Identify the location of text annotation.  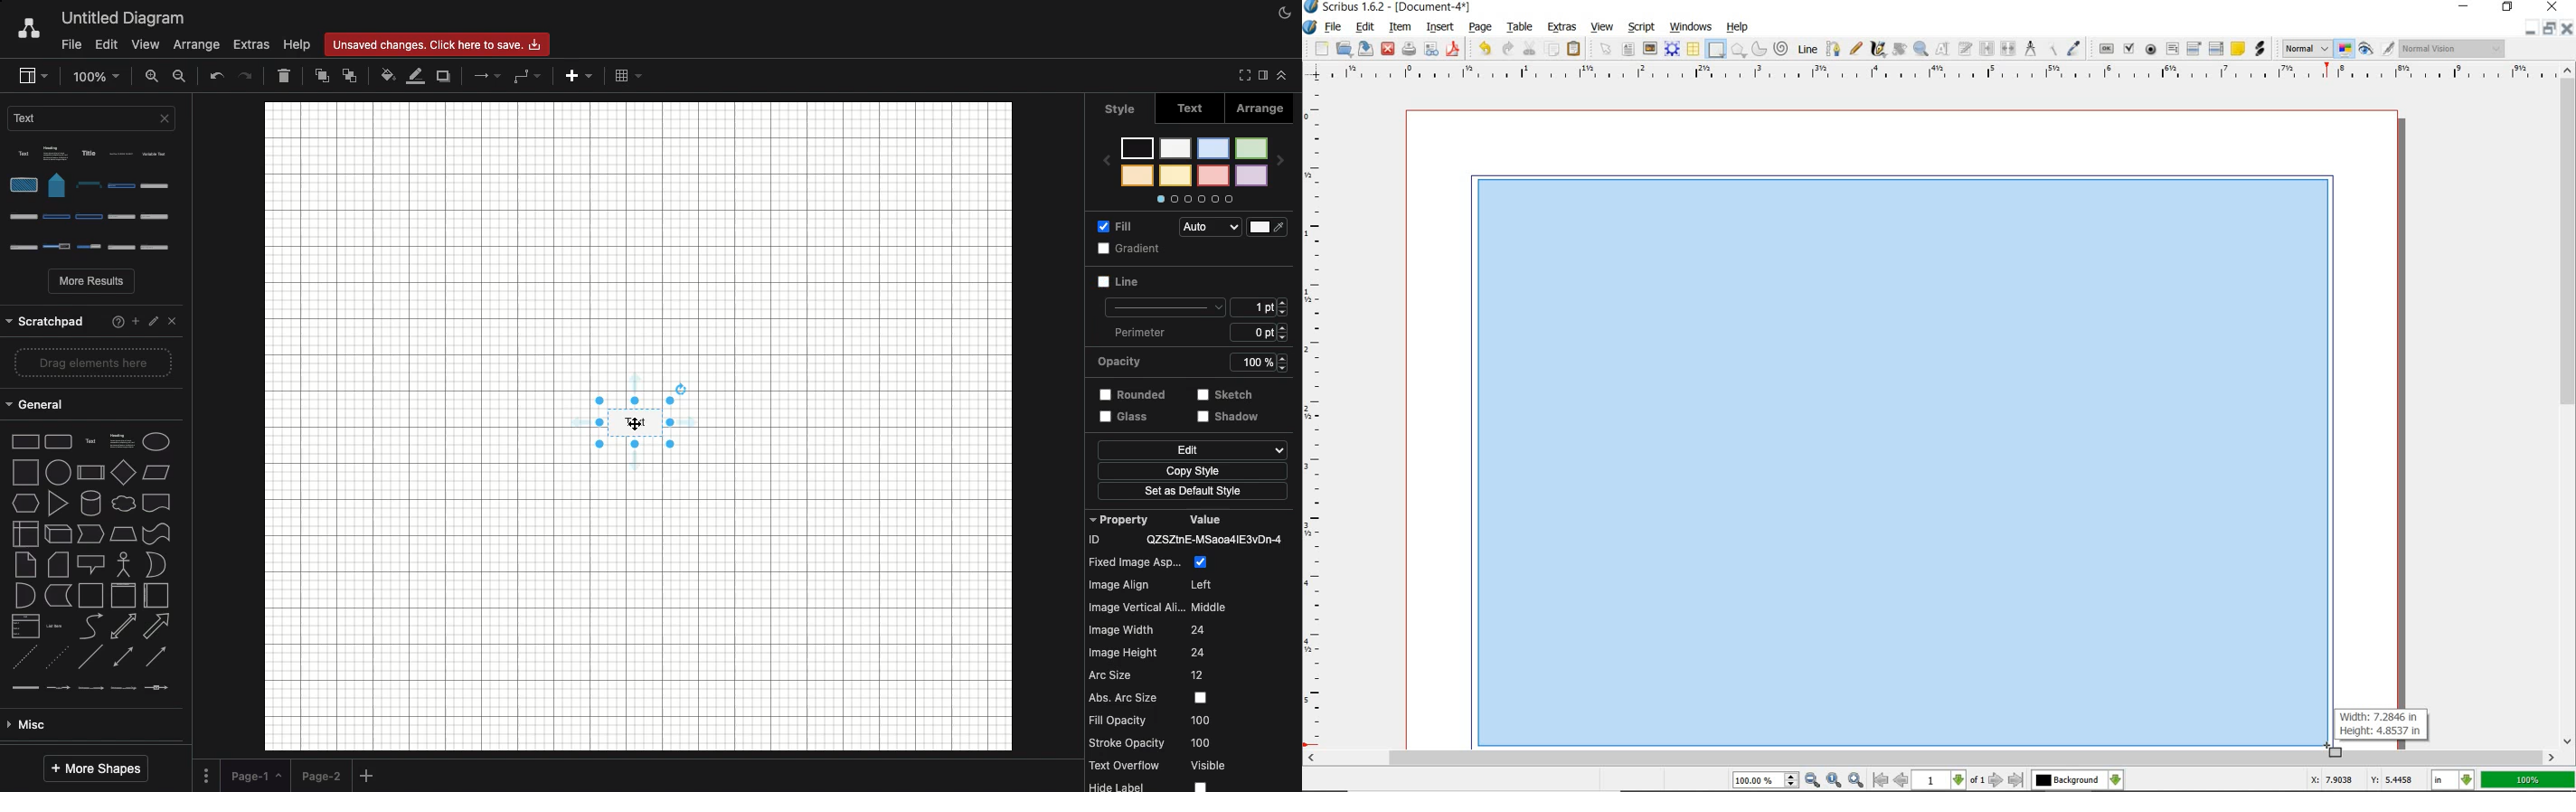
(2238, 49).